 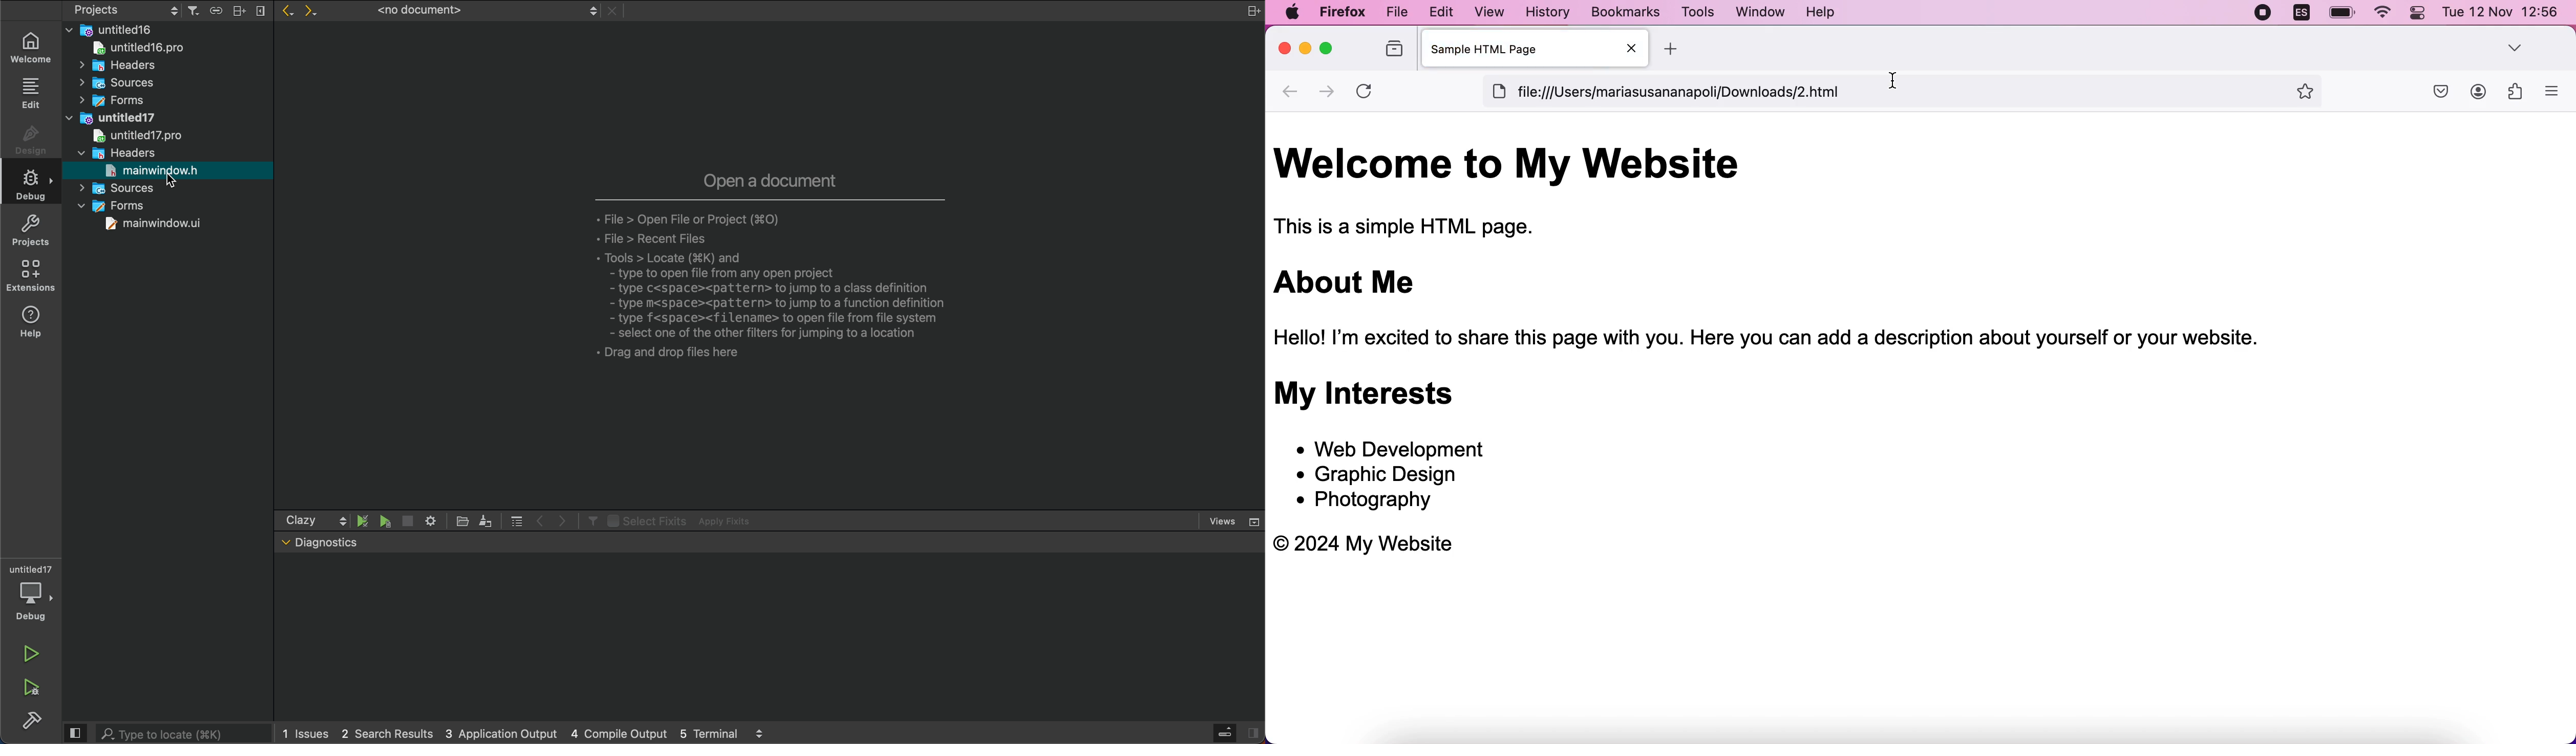 I want to click on untitled16.pro, so click(x=134, y=47).